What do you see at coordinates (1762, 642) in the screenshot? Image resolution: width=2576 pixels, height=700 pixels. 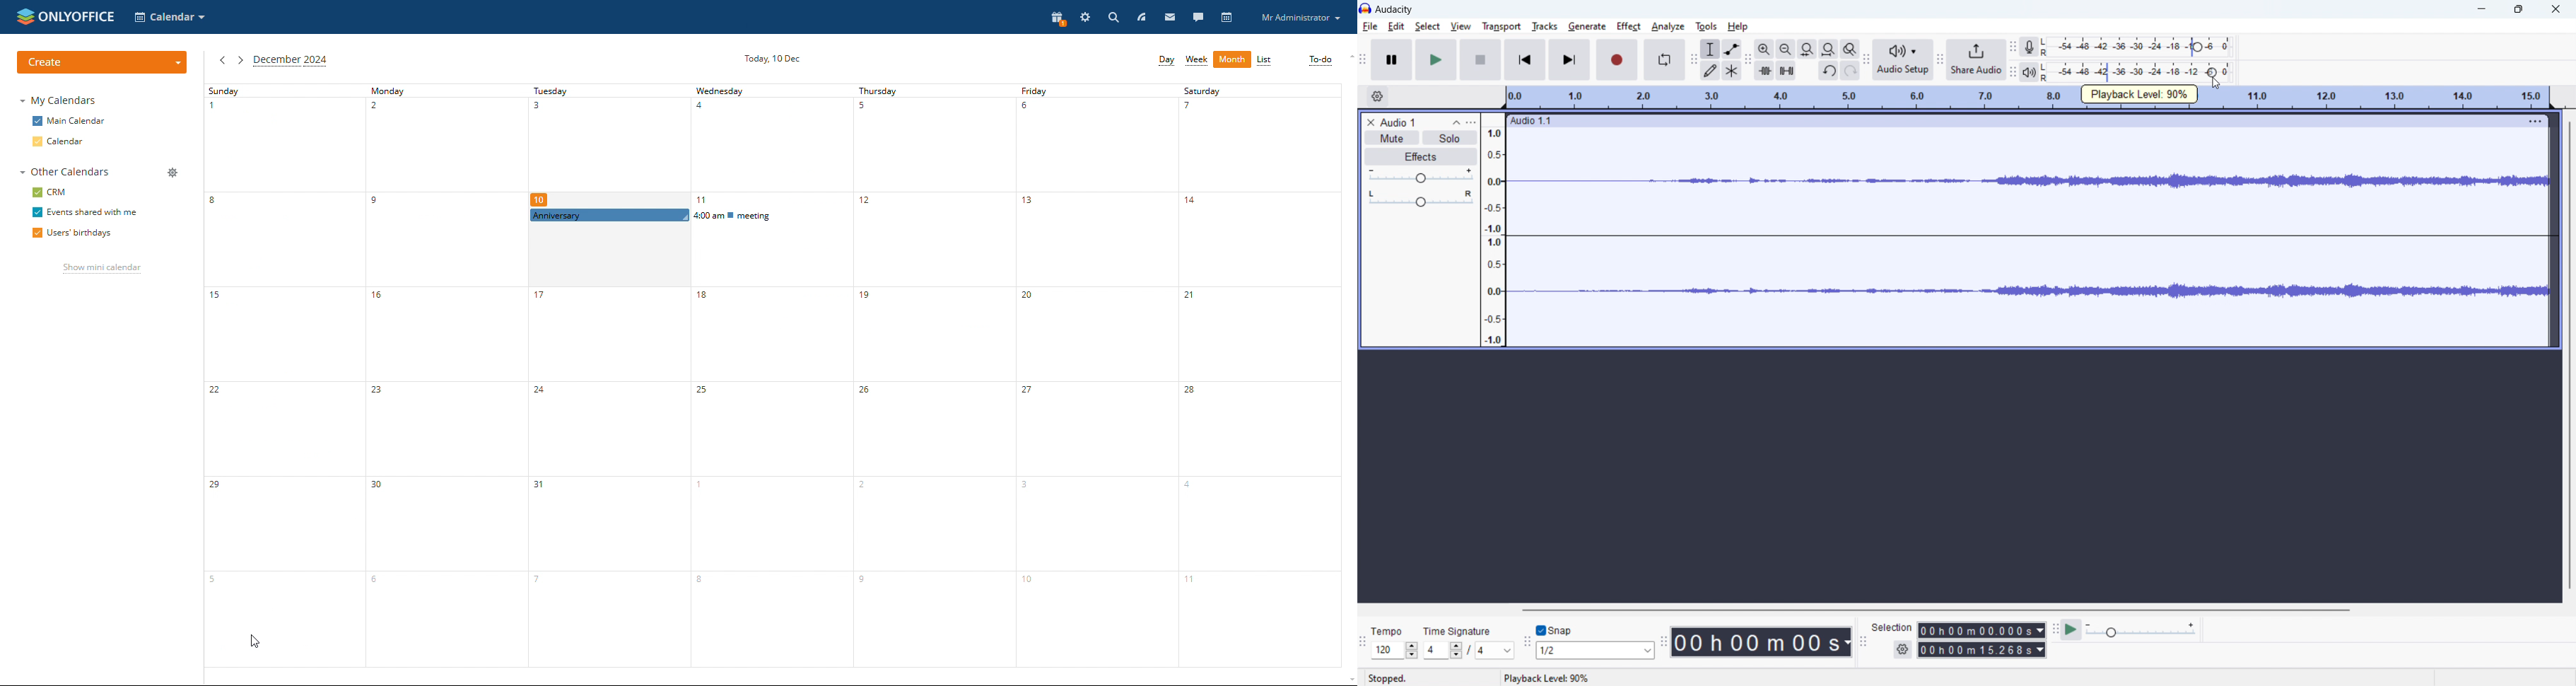 I see `time` at bounding box center [1762, 642].